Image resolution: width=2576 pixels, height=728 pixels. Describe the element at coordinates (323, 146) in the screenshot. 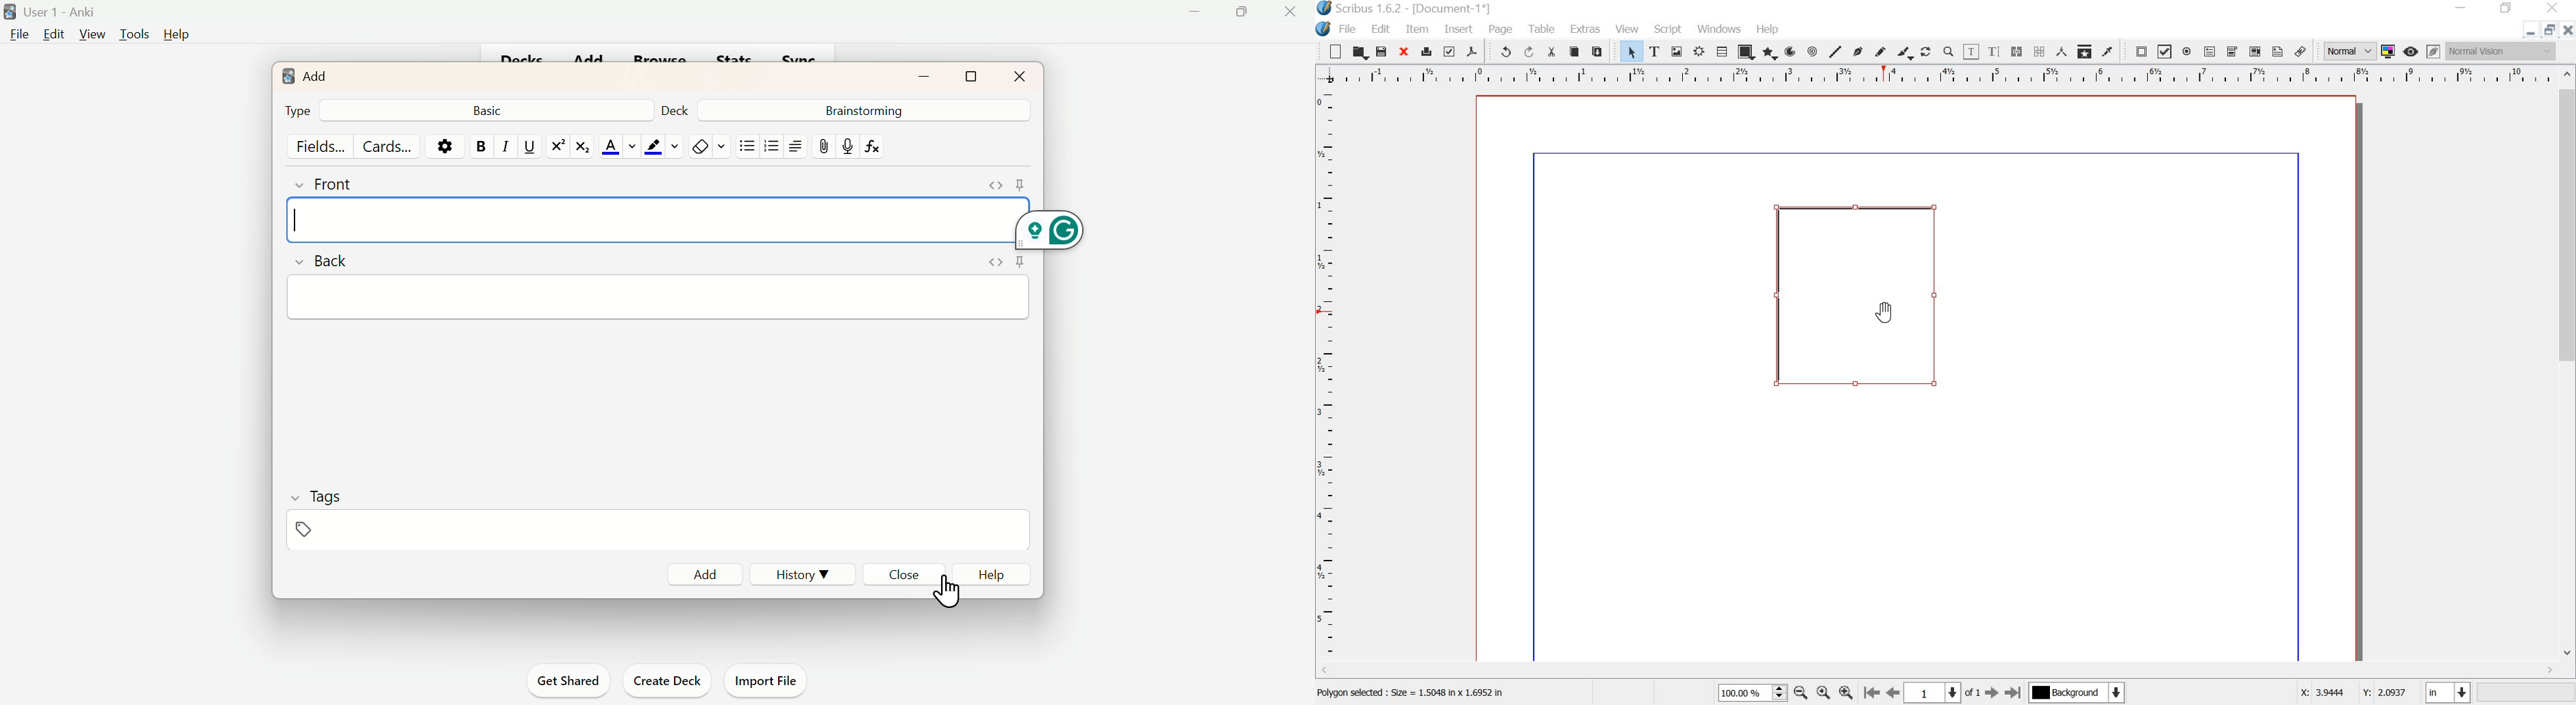

I see `Fields...` at that location.